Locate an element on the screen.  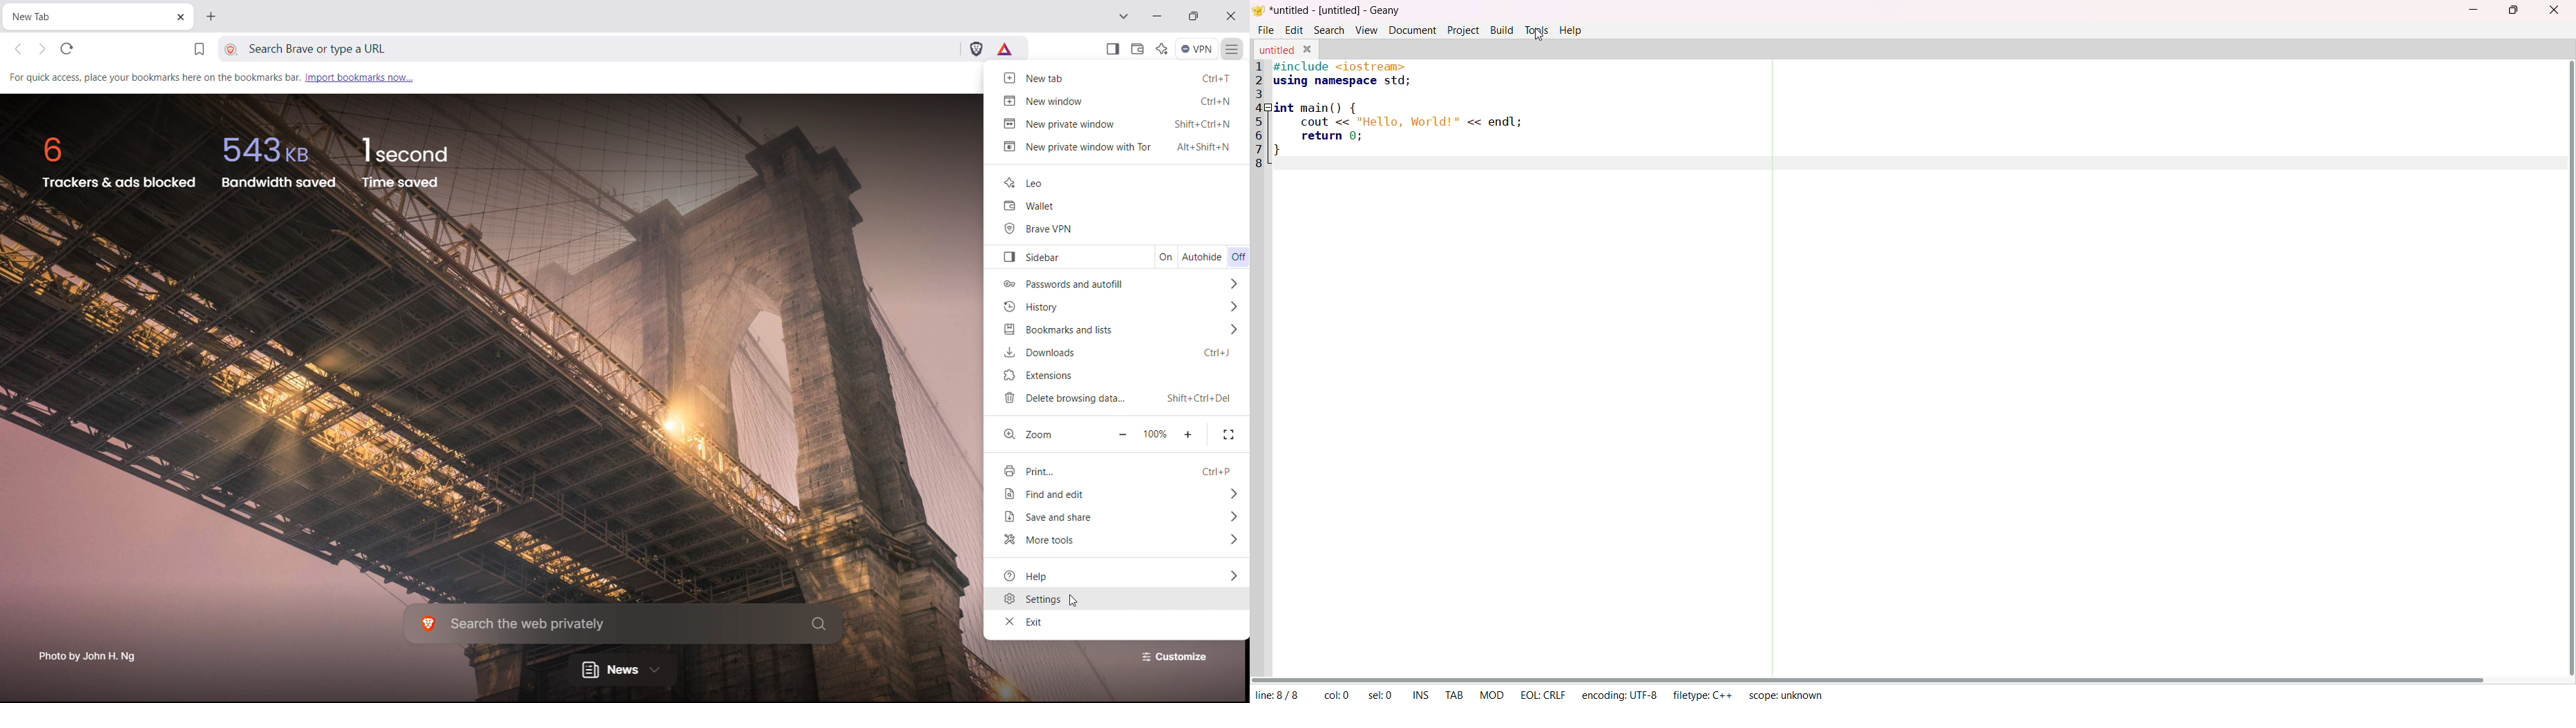
minimize is located at coordinates (1158, 17).